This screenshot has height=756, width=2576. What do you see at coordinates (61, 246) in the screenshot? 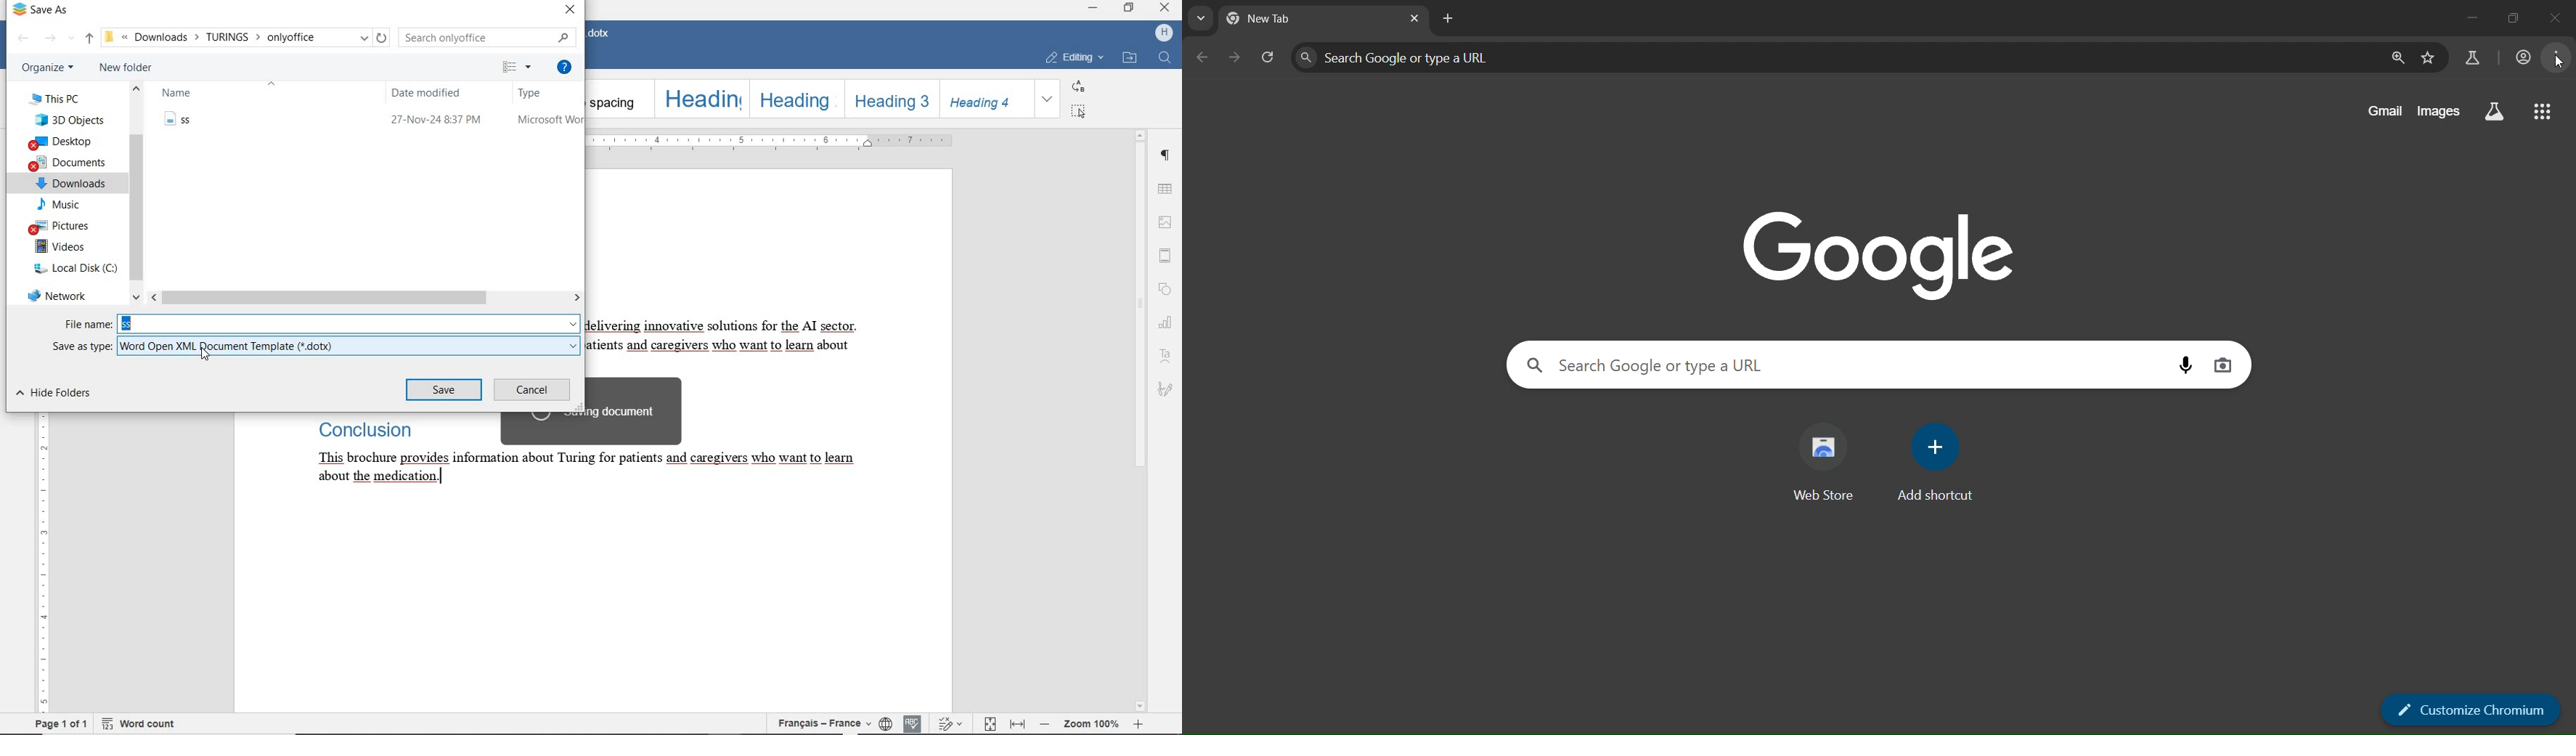
I see `VIDEOS` at bounding box center [61, 246].